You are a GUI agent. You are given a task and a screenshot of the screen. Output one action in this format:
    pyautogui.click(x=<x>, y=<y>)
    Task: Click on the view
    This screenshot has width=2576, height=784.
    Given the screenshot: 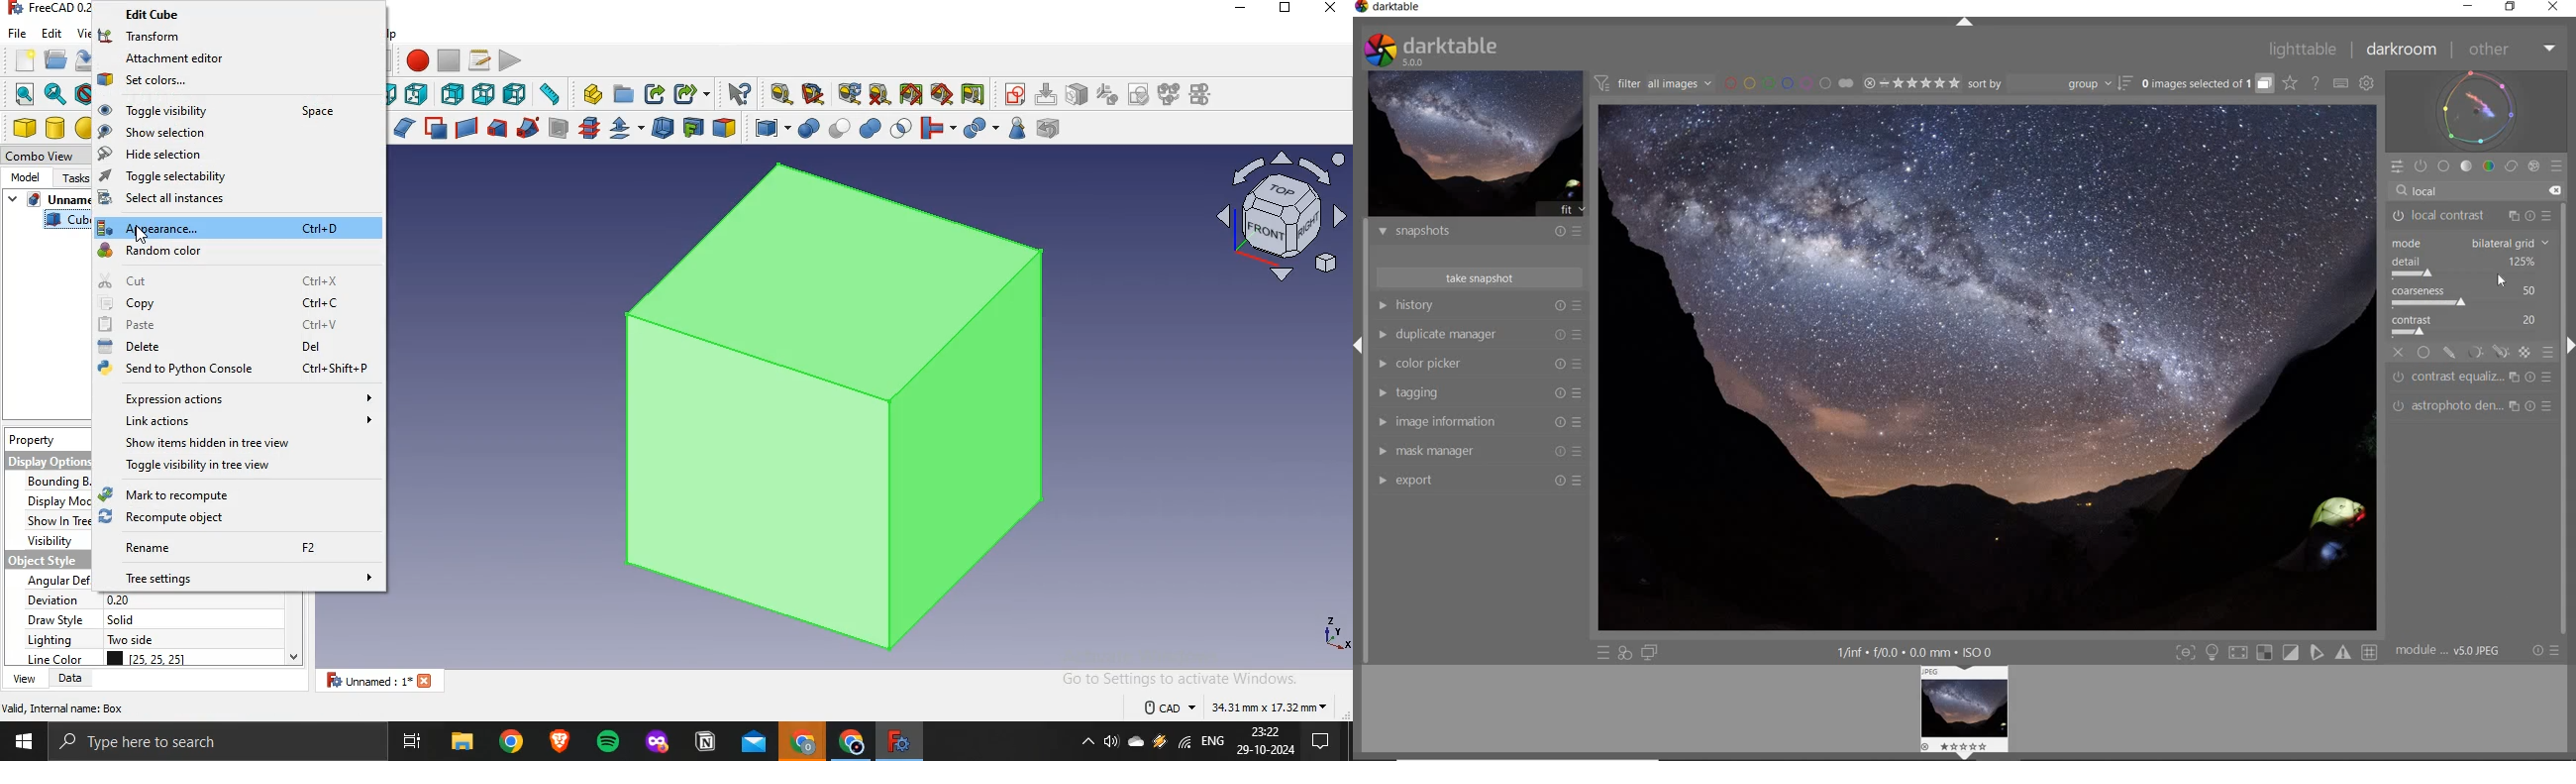 What is the action you would take?
    pyautogui.click(x=25, y=679)
    